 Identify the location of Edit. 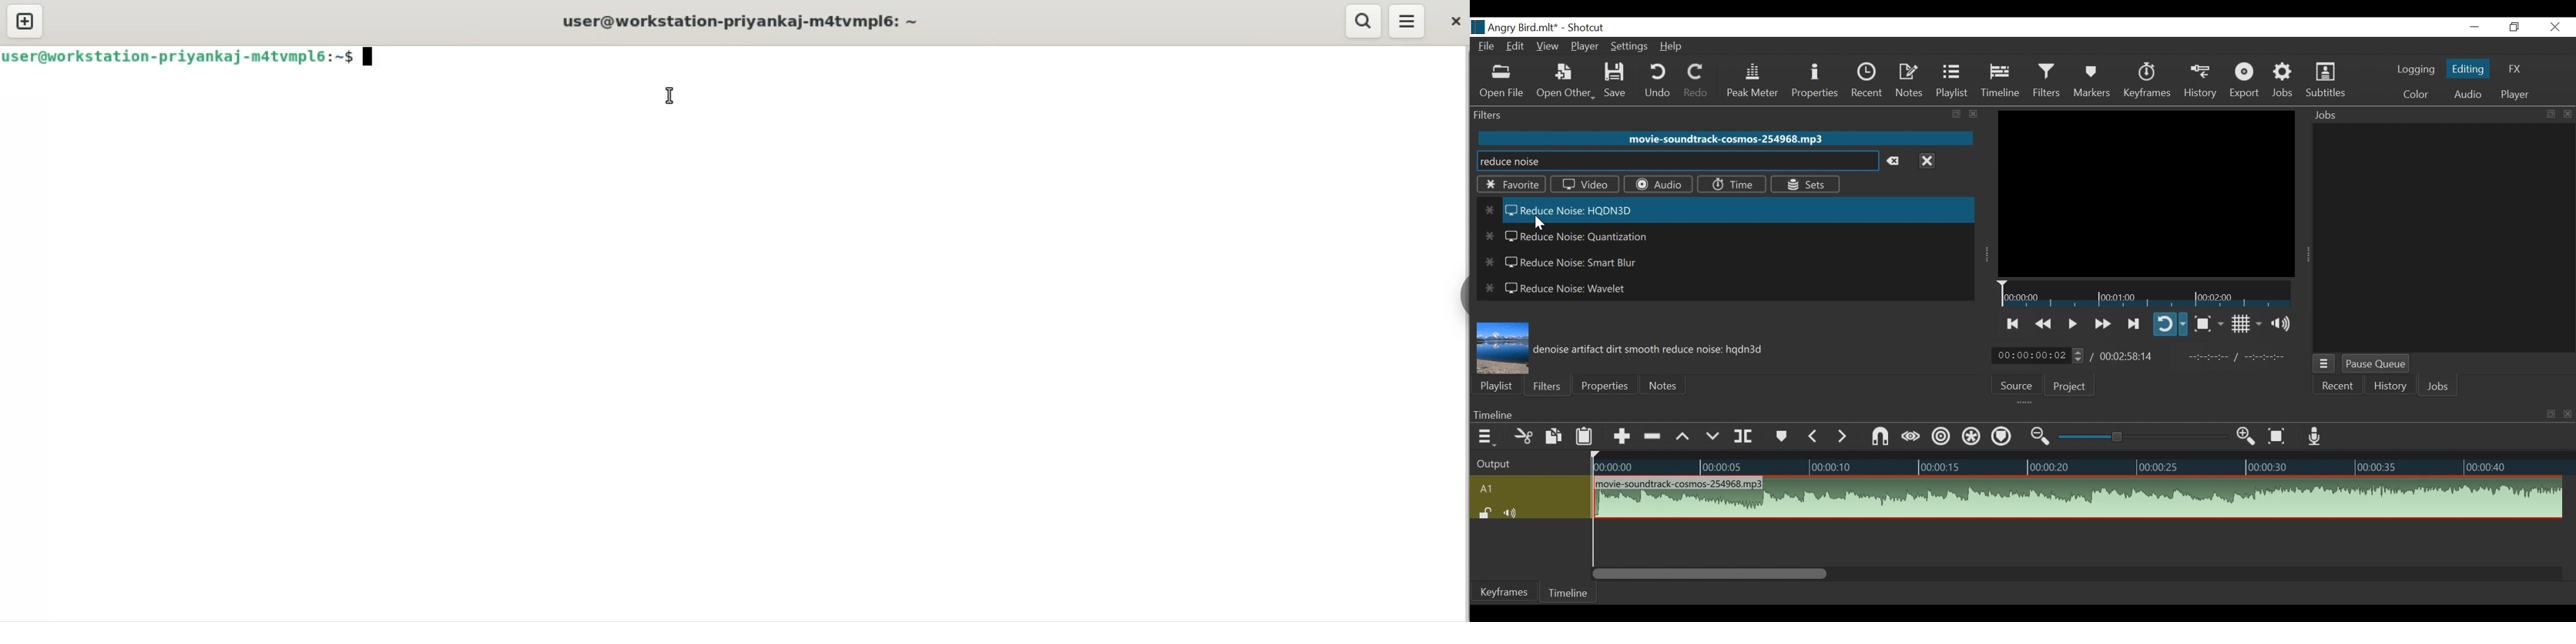
(1516, 48).